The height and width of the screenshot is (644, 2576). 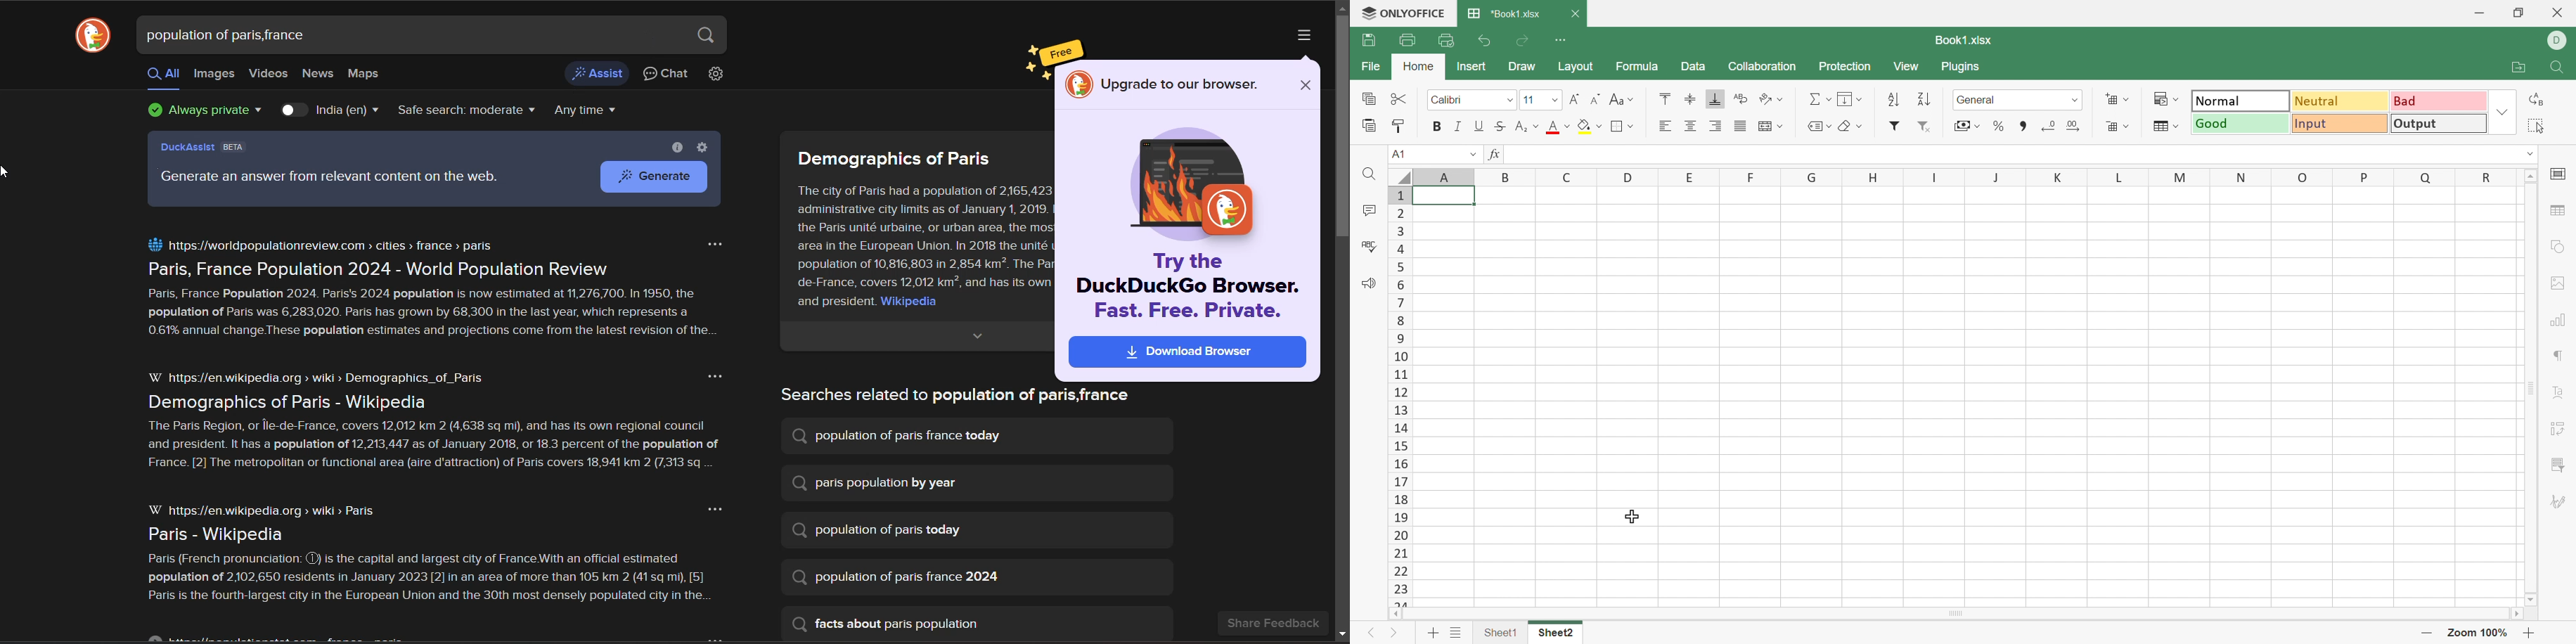 What do you see at coordinates (1403, 268) in the screenshot?
I see `5` at bounding box center [1403, 268].